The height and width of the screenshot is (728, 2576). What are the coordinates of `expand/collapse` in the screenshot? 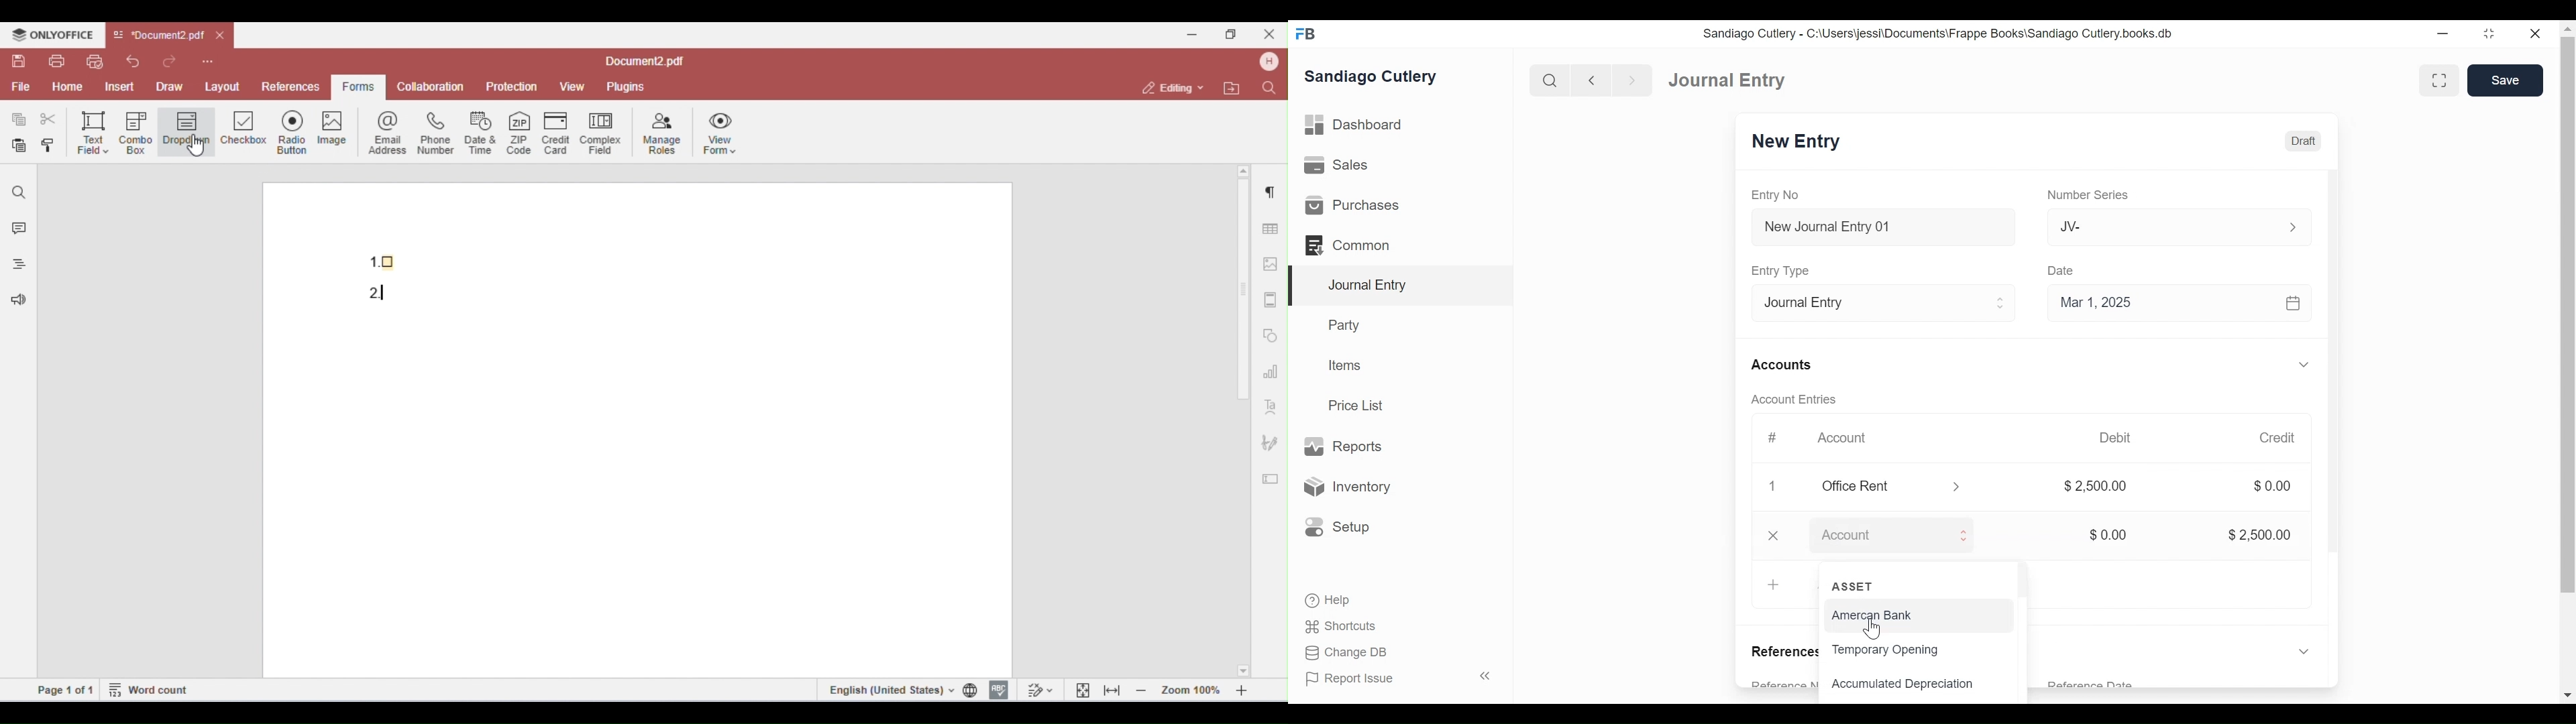 It's located at (2306, 365).